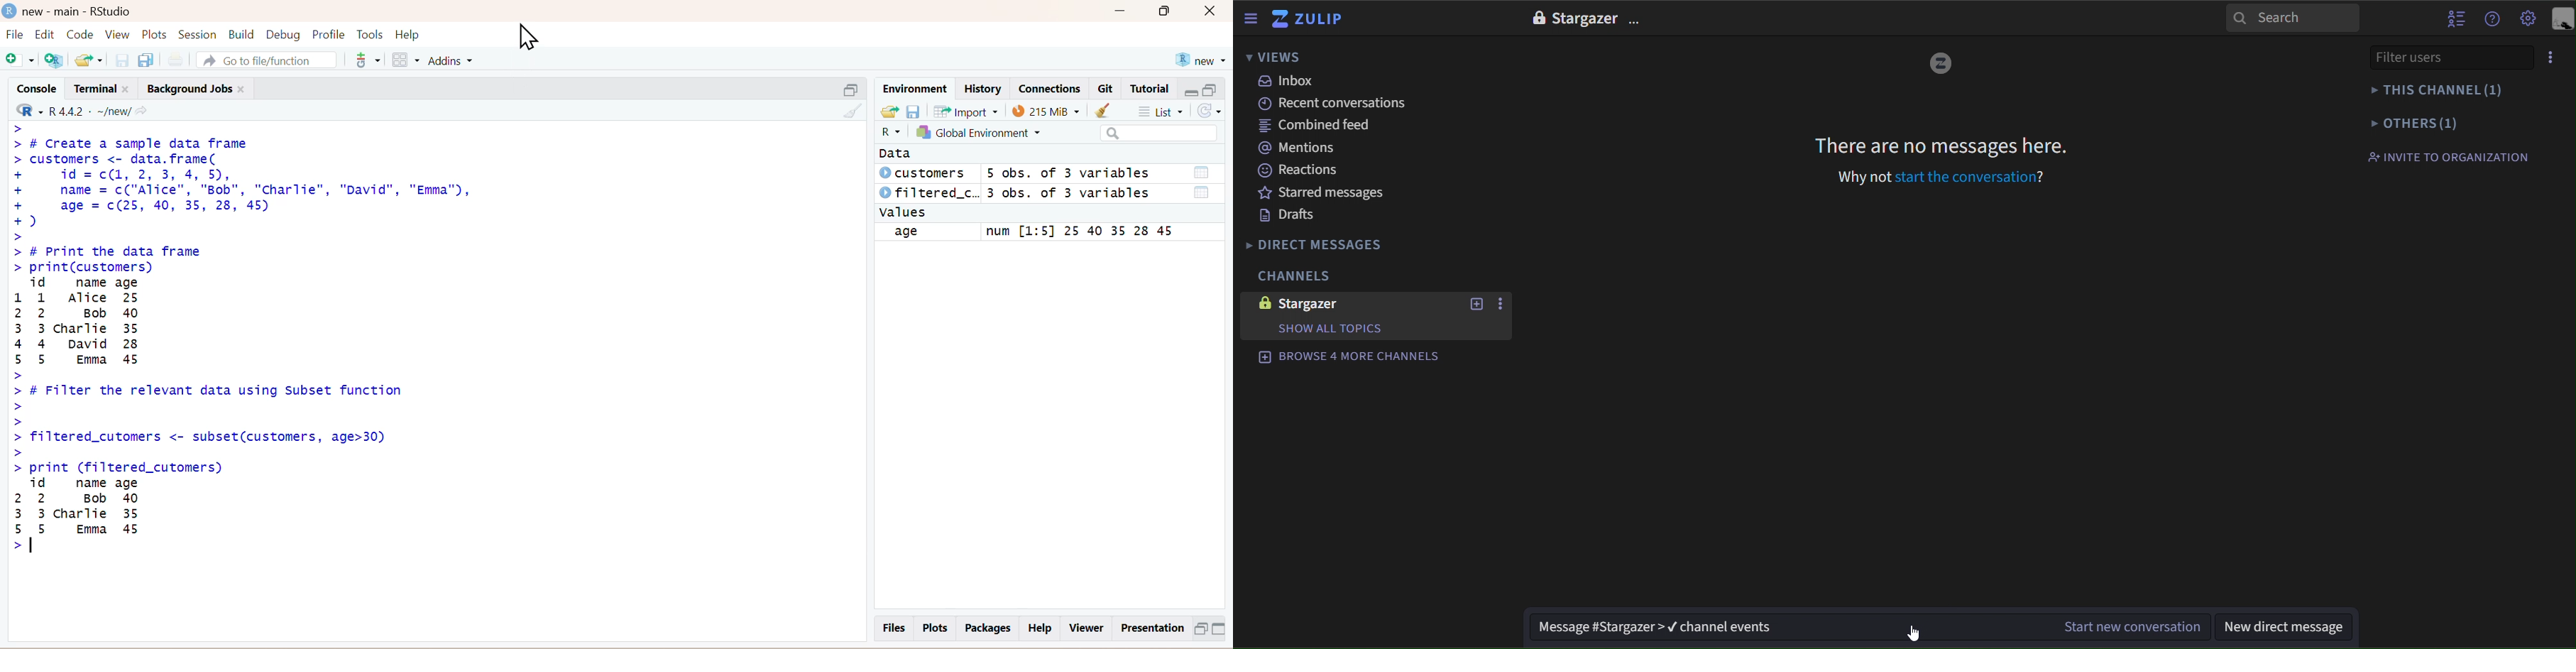 Image resolution: width=2576 pixels, height=672 pixels. What do you see at coordinates (969, 112) in the screenshot?
I see `Import` at bounding box center [969, 112].